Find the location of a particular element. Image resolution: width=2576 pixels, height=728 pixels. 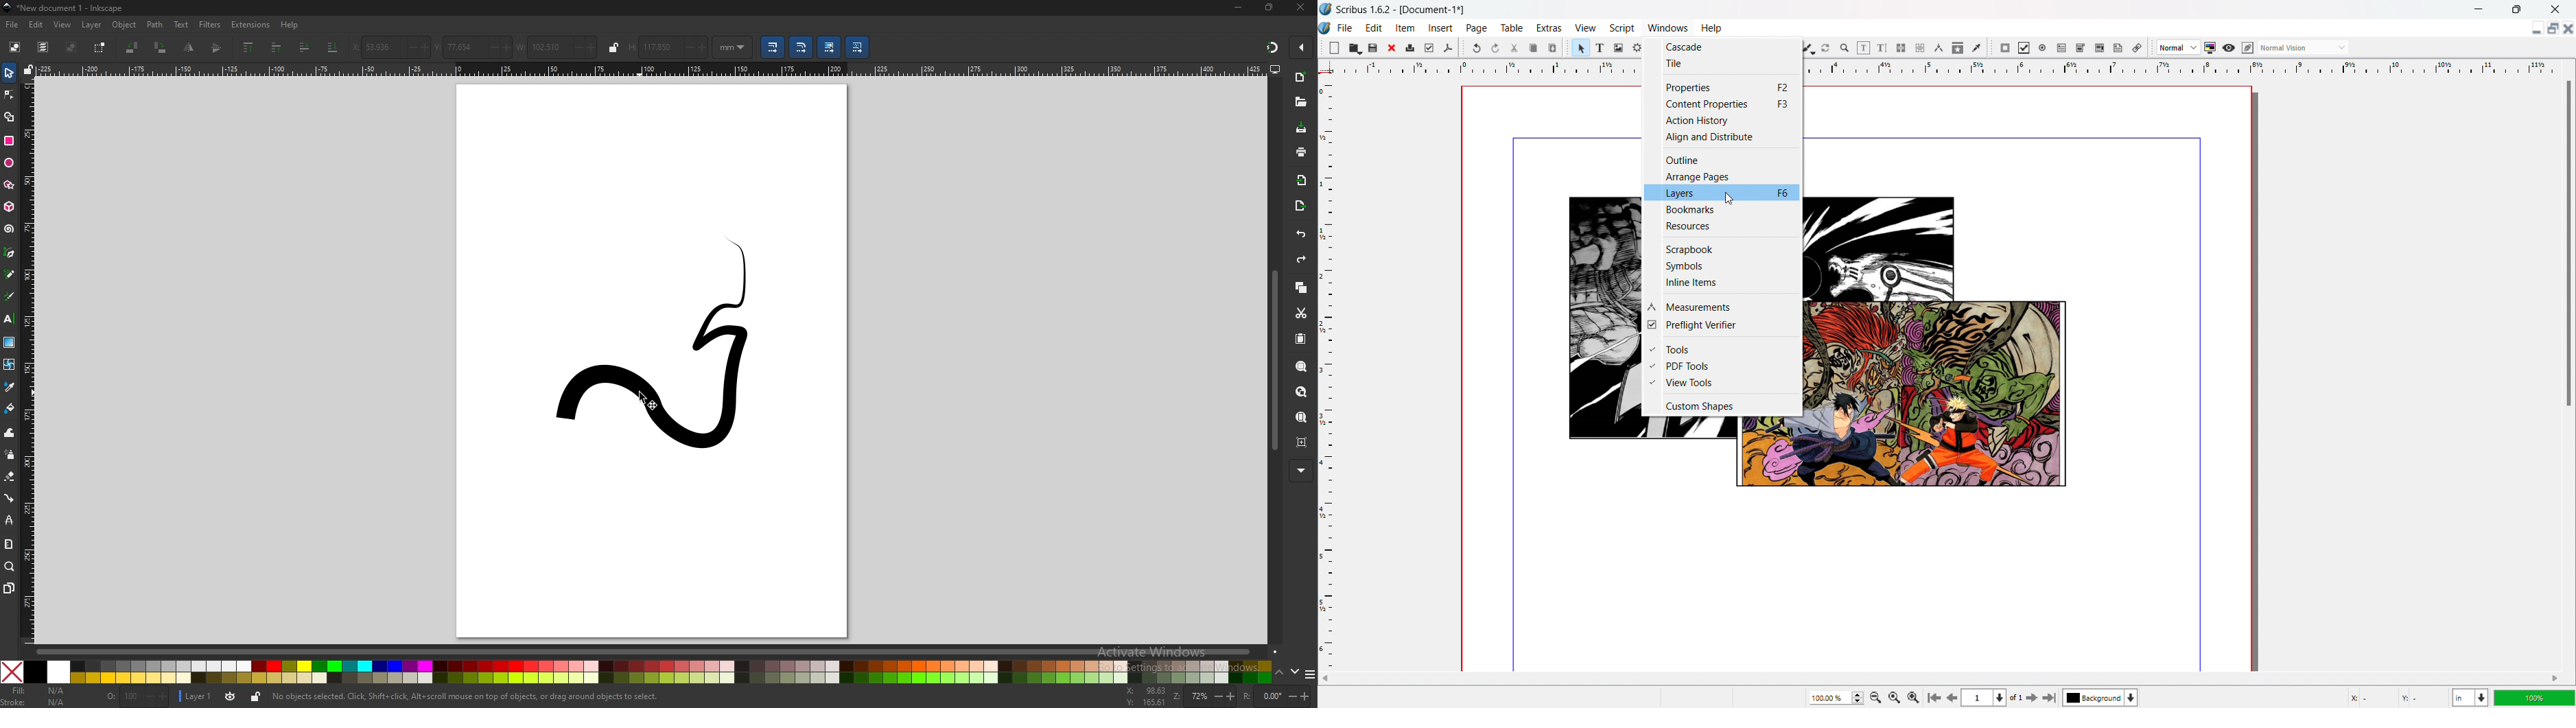

open is located at coordinates (1355, 48).